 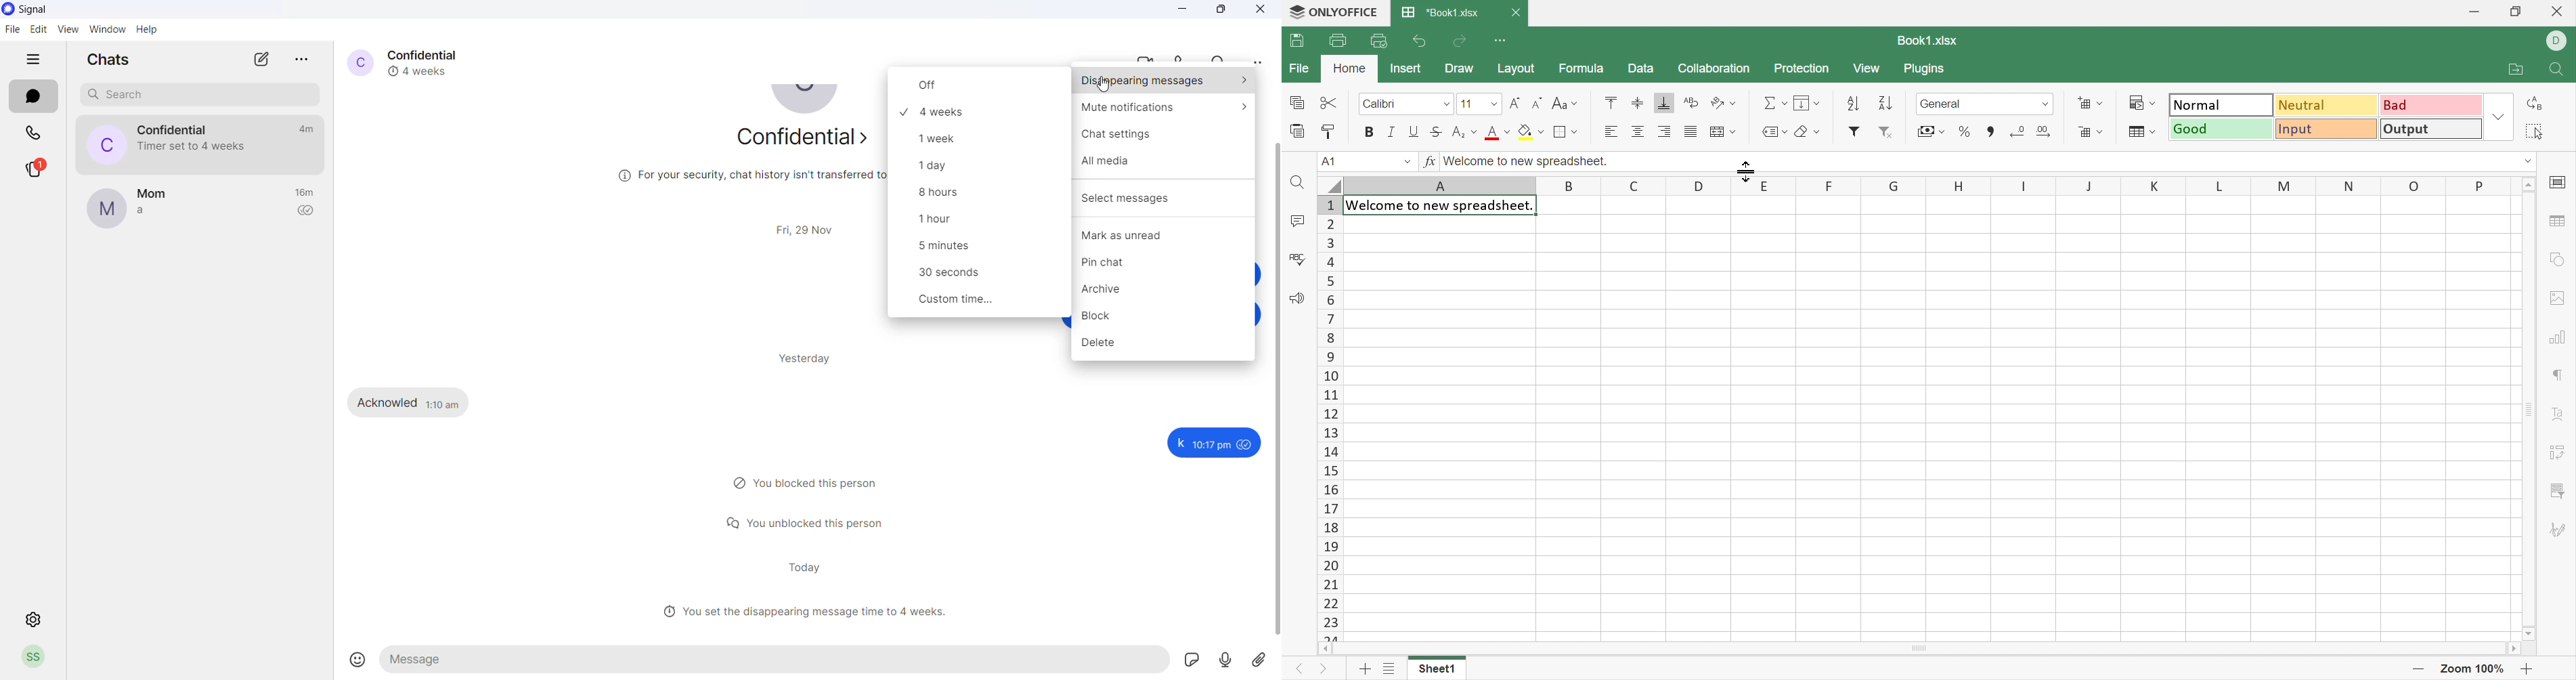 What do you see at coordinates (1985, 102) in the screenshot?
I see `General` at bounding box center [1985, 102].